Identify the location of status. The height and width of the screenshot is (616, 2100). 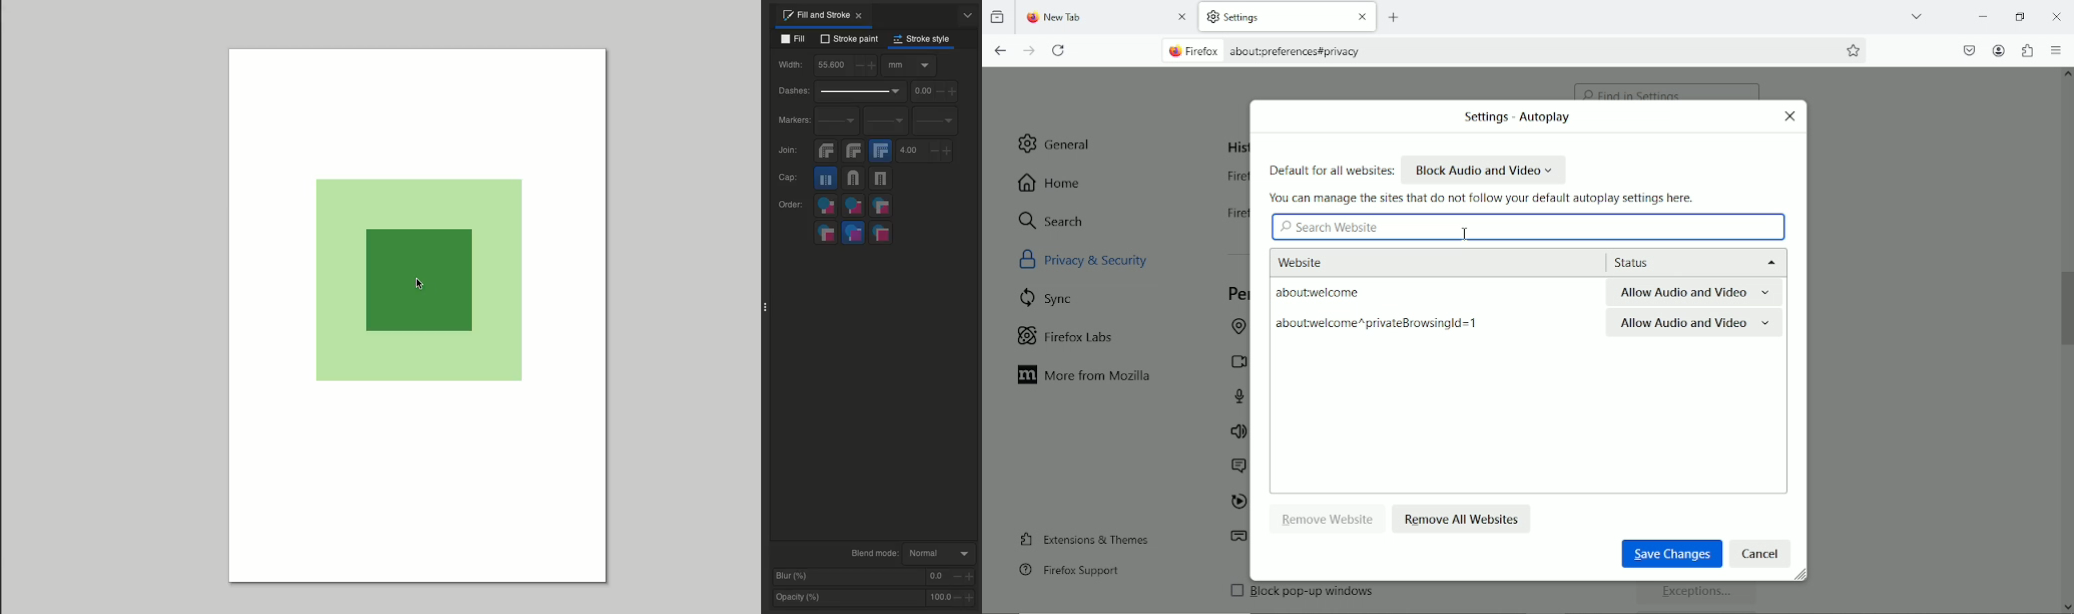
(1692, 262).